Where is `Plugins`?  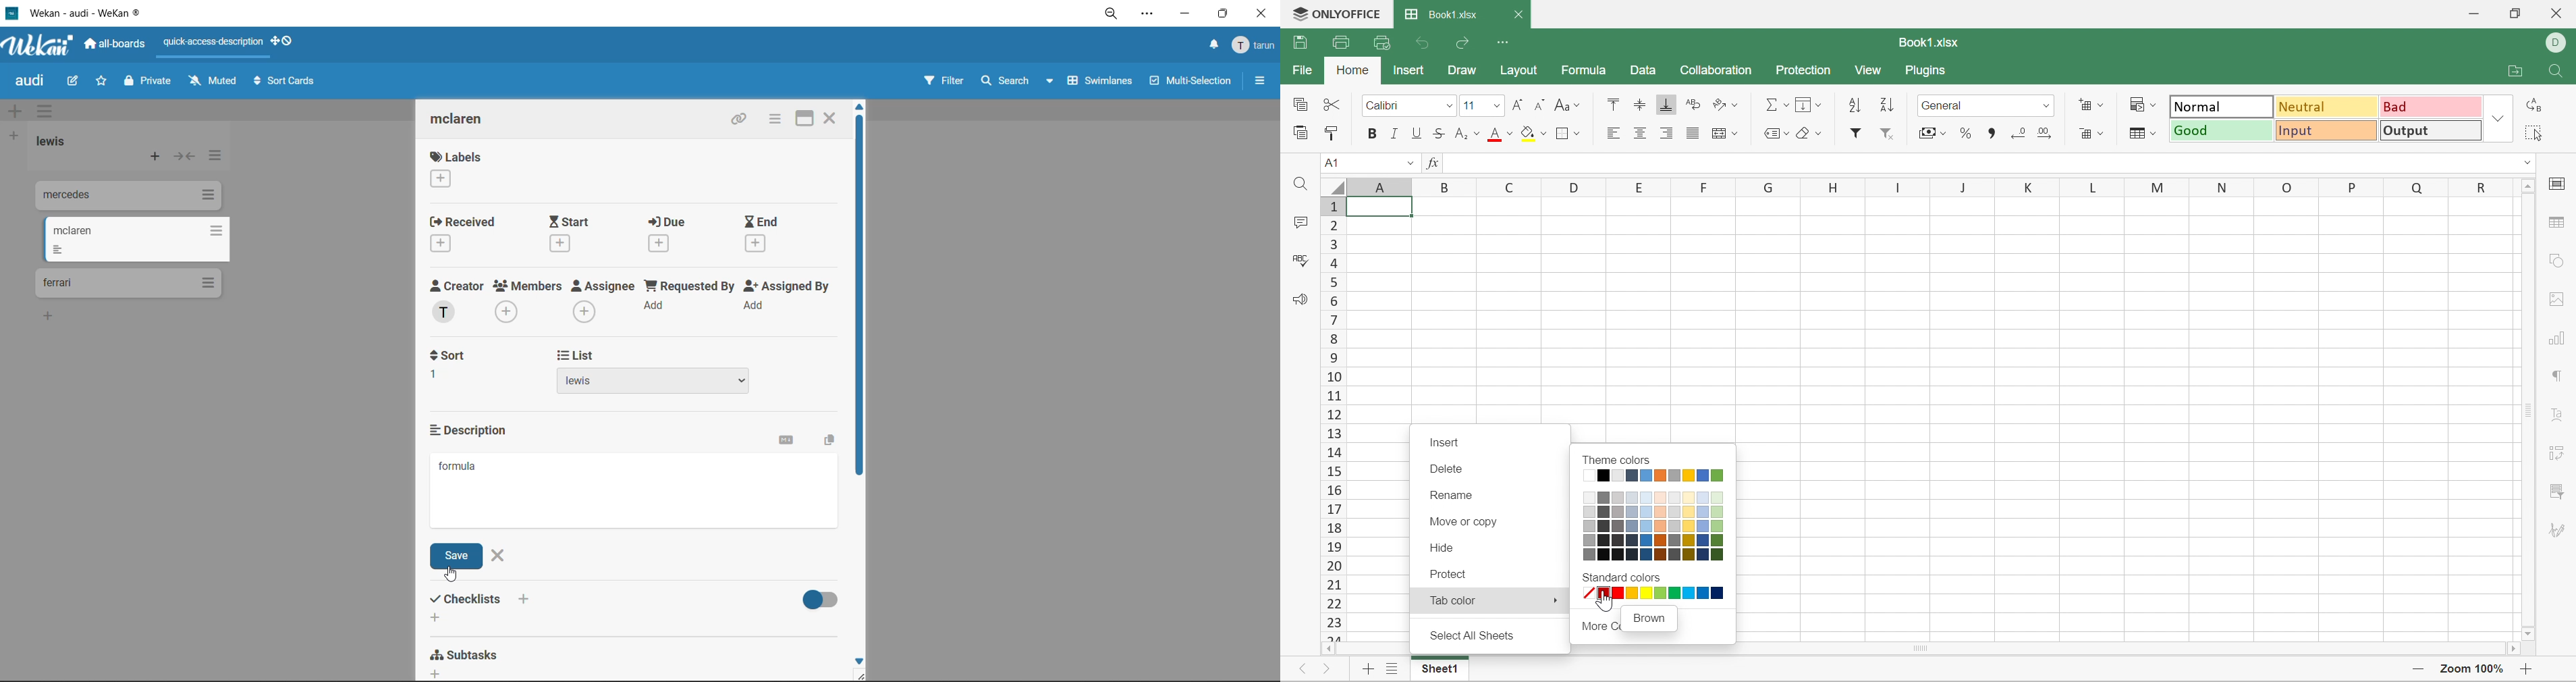
Plugins is located at coordinates (1927, 71).